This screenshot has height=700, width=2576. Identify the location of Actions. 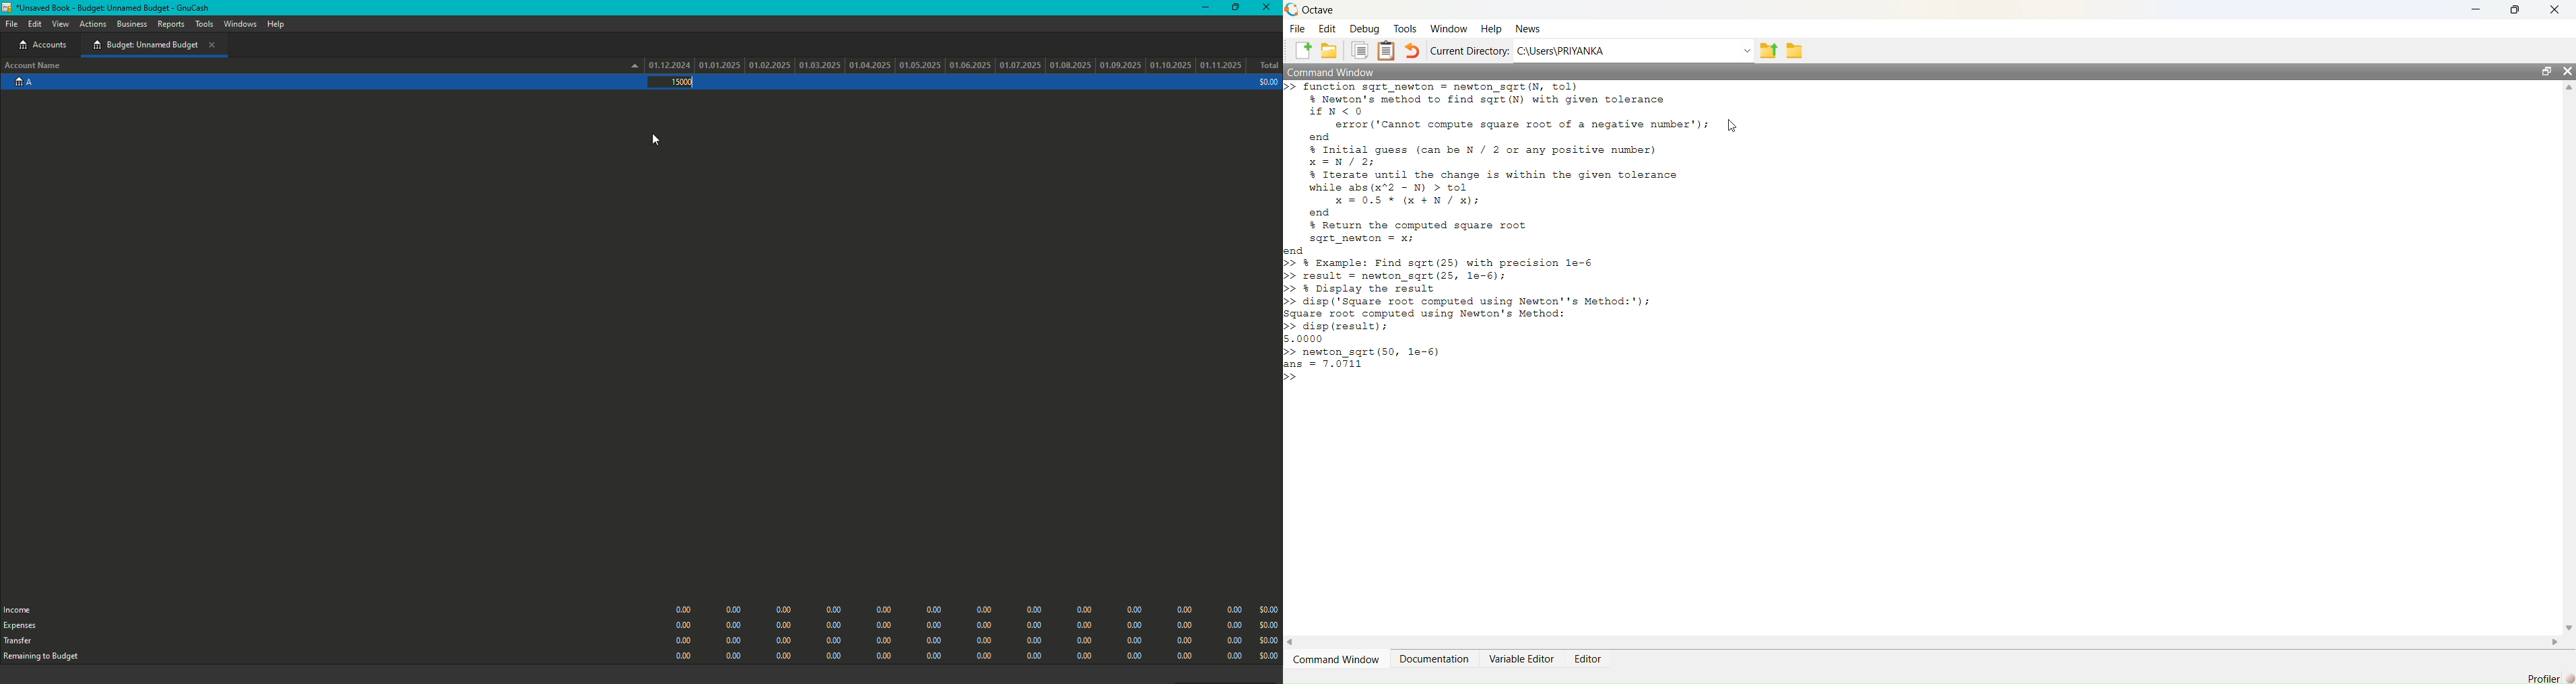
(94, 25).